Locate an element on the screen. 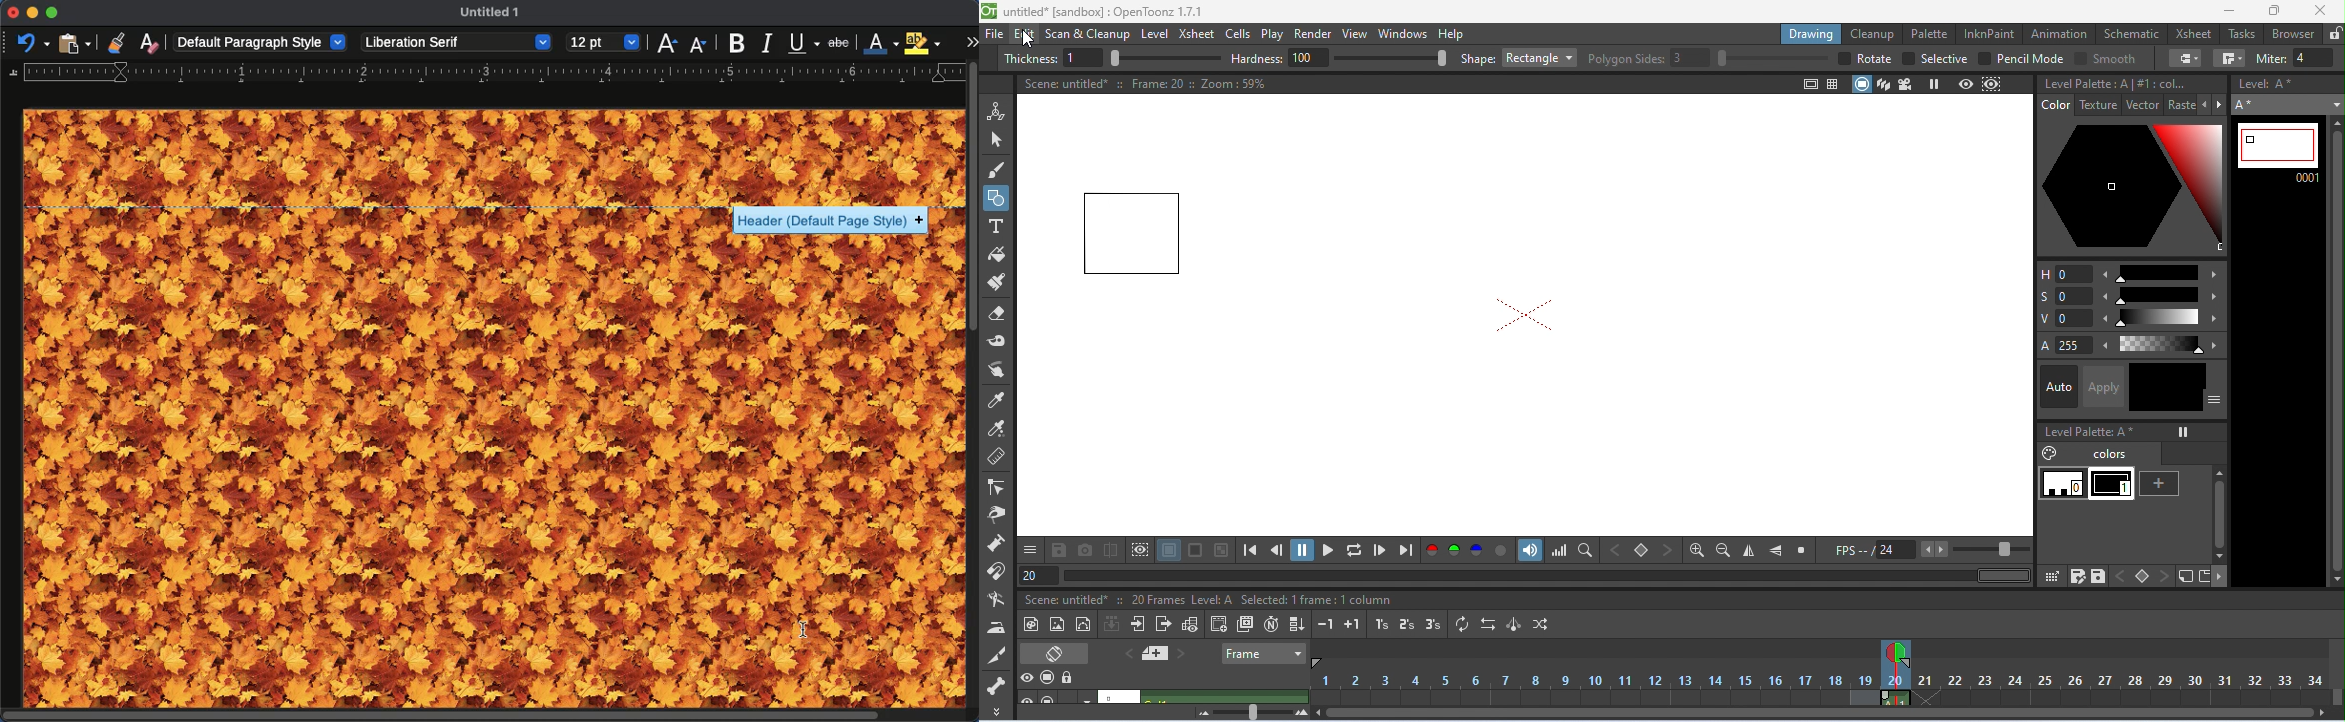 Image resolution: width=2352 pixels, height=728 pixels. repeat is located at coordinates (1463, 624).